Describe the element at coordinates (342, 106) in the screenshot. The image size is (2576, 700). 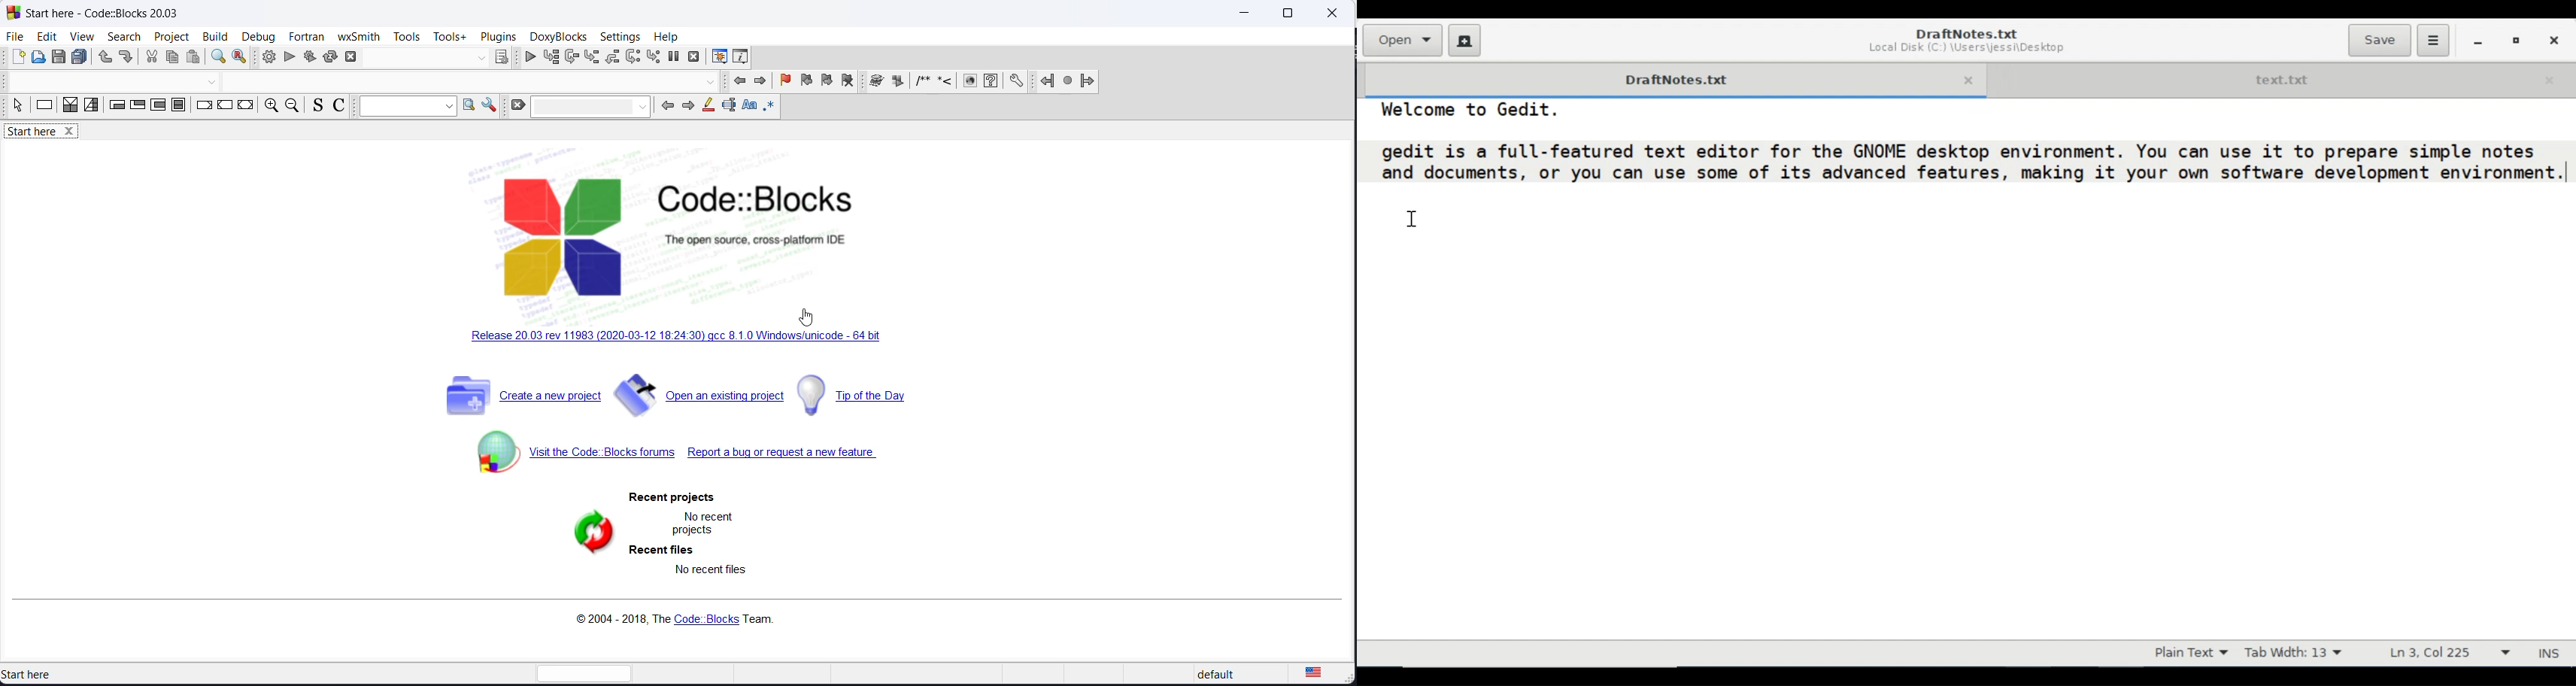
I see `toggle comments` at that location.